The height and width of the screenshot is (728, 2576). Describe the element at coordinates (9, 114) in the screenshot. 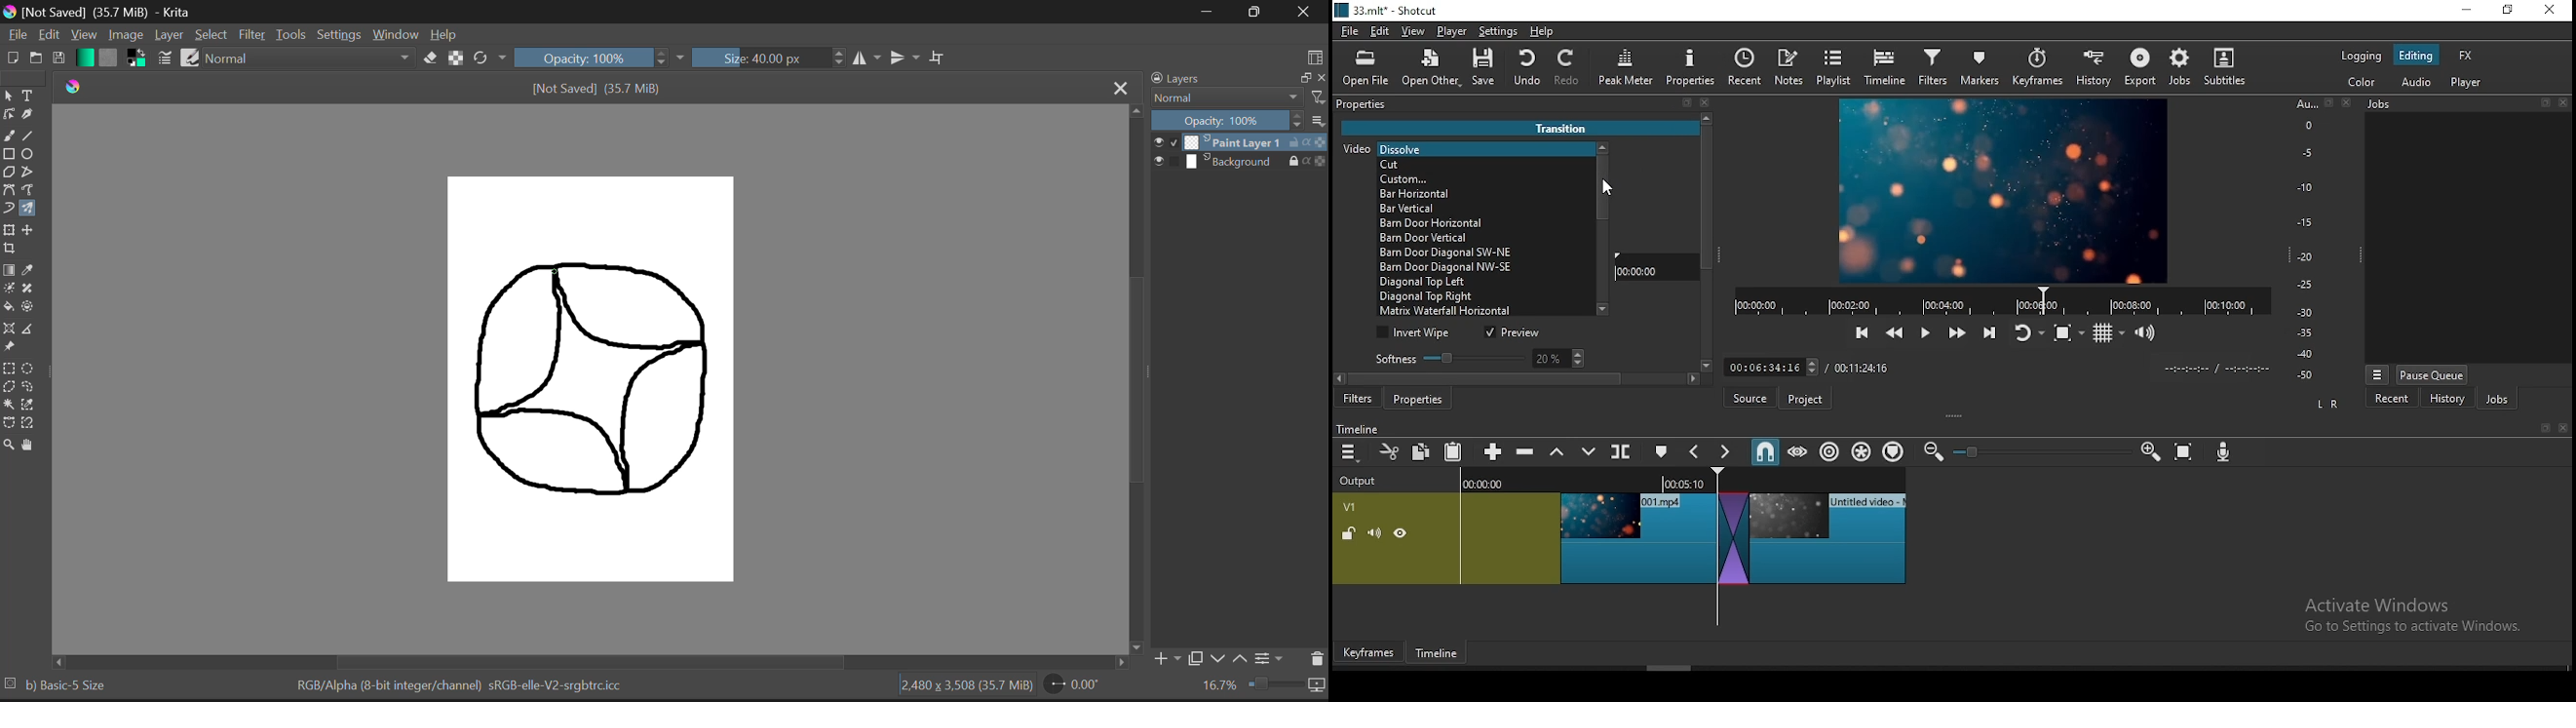

I see `Edit Shapes` at that location.